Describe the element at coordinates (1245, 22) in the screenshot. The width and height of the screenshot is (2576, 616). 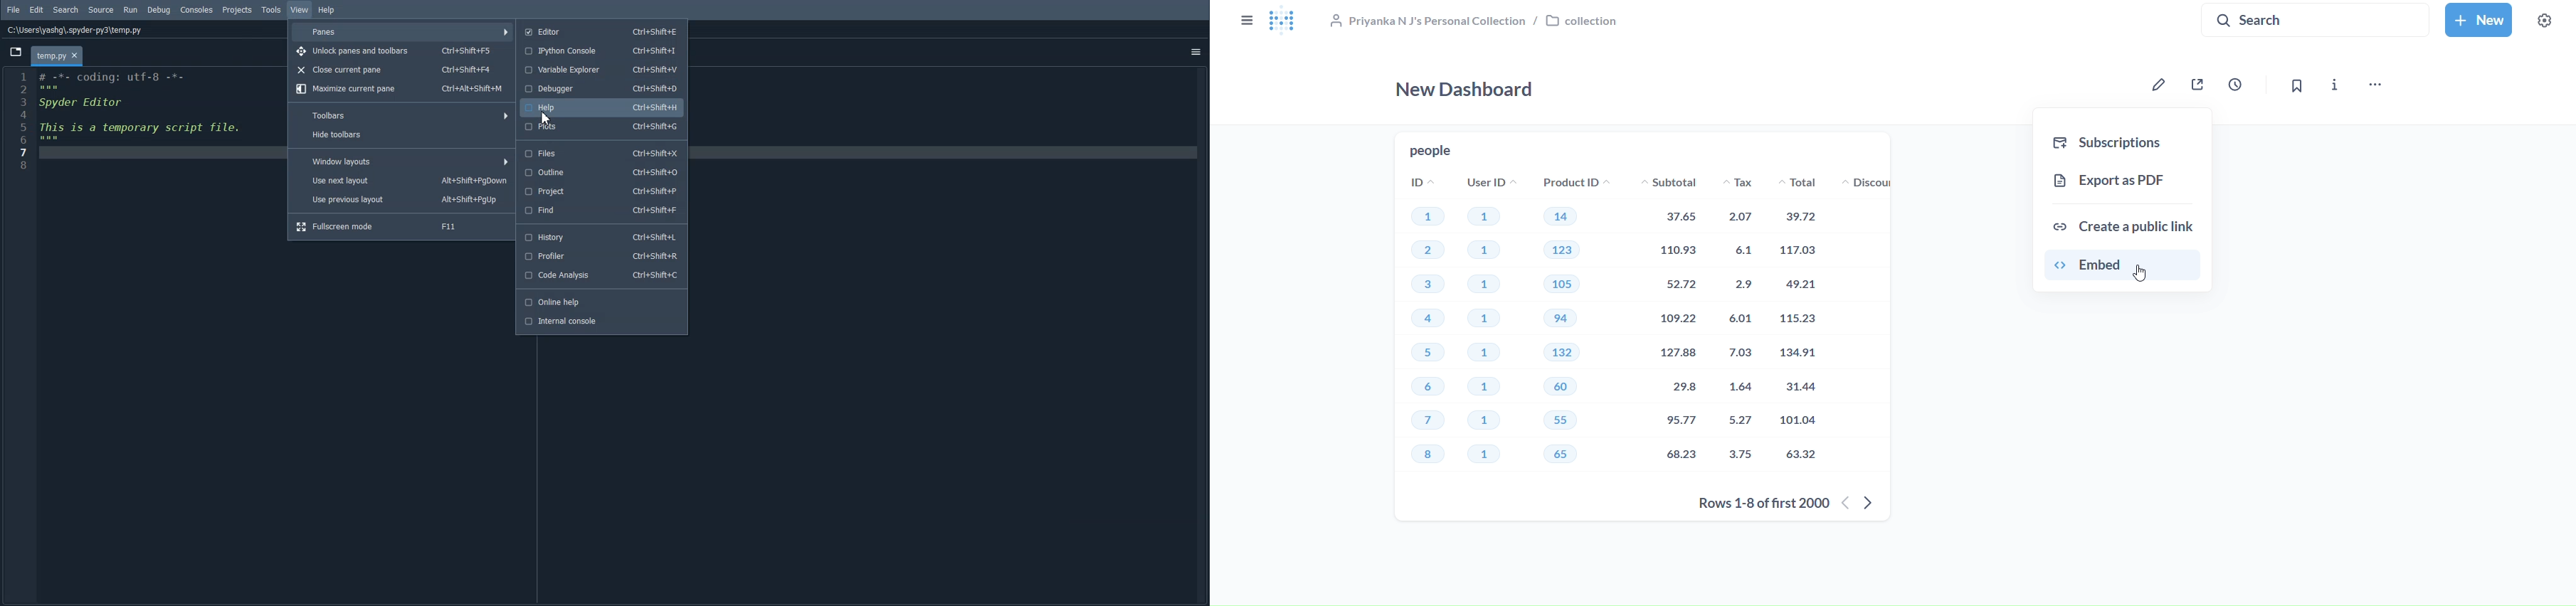
I see `close sidebars` at that location.